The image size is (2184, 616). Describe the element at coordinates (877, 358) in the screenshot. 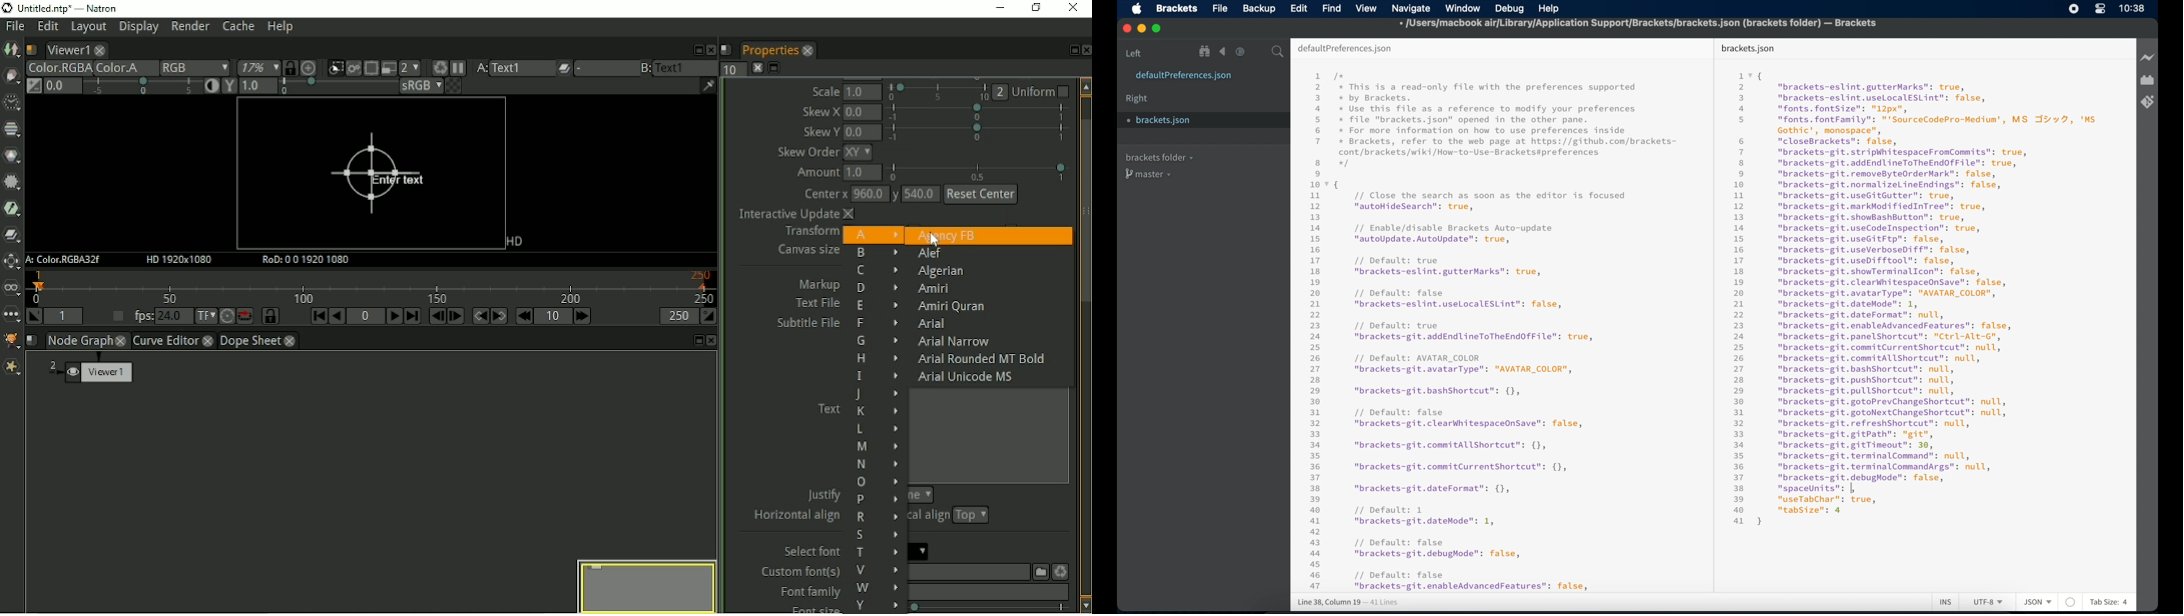

I see `H` at that location.